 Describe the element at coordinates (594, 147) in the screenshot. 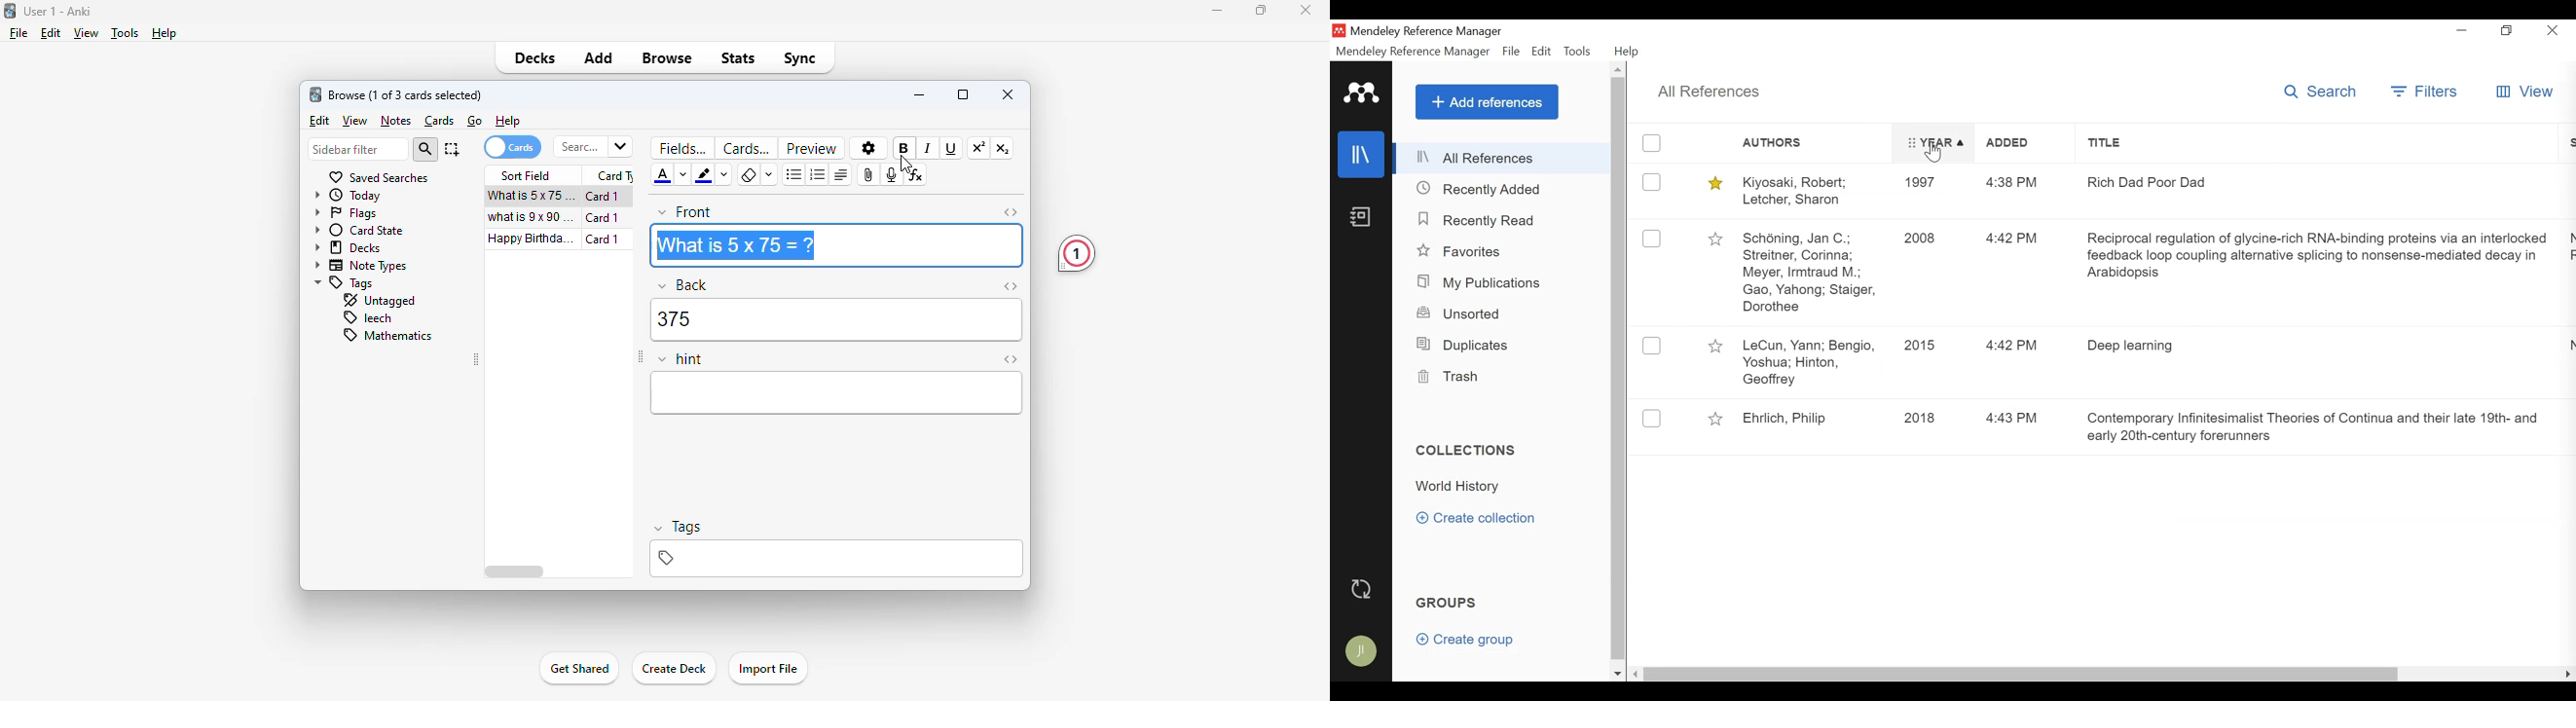

I see `search` at that location.